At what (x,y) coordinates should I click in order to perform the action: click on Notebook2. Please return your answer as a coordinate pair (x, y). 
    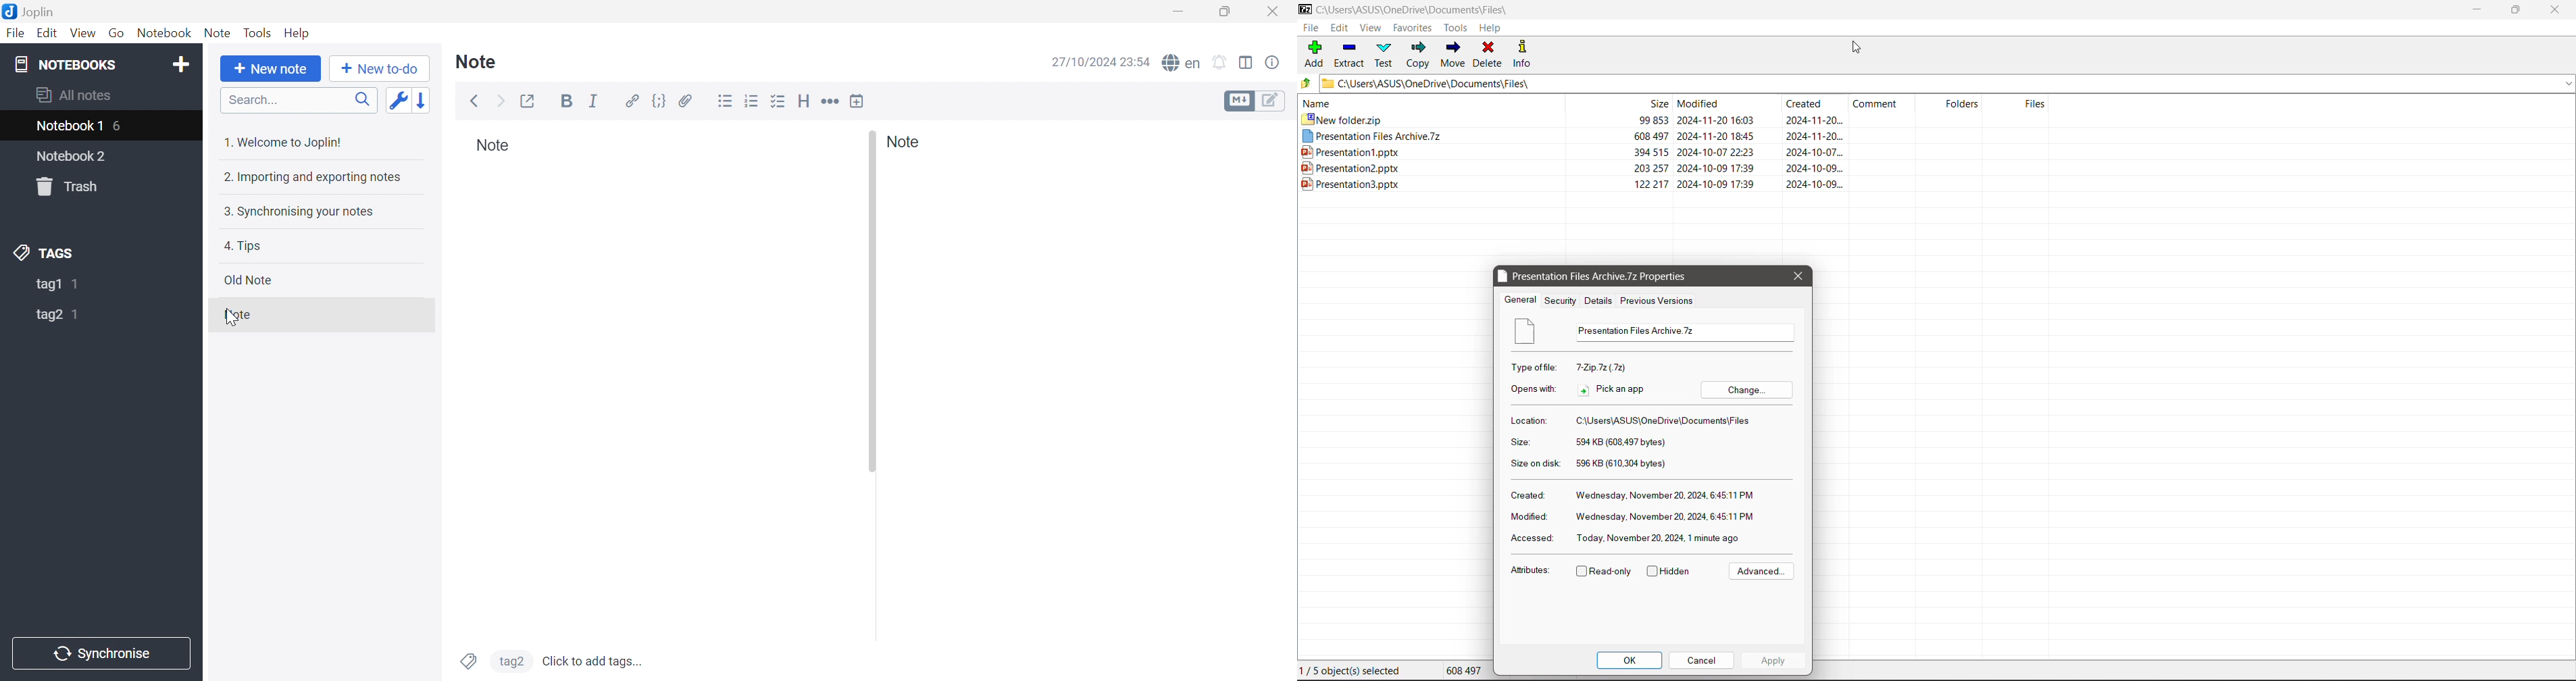
    Looking at the image, I should click on (72, 155).